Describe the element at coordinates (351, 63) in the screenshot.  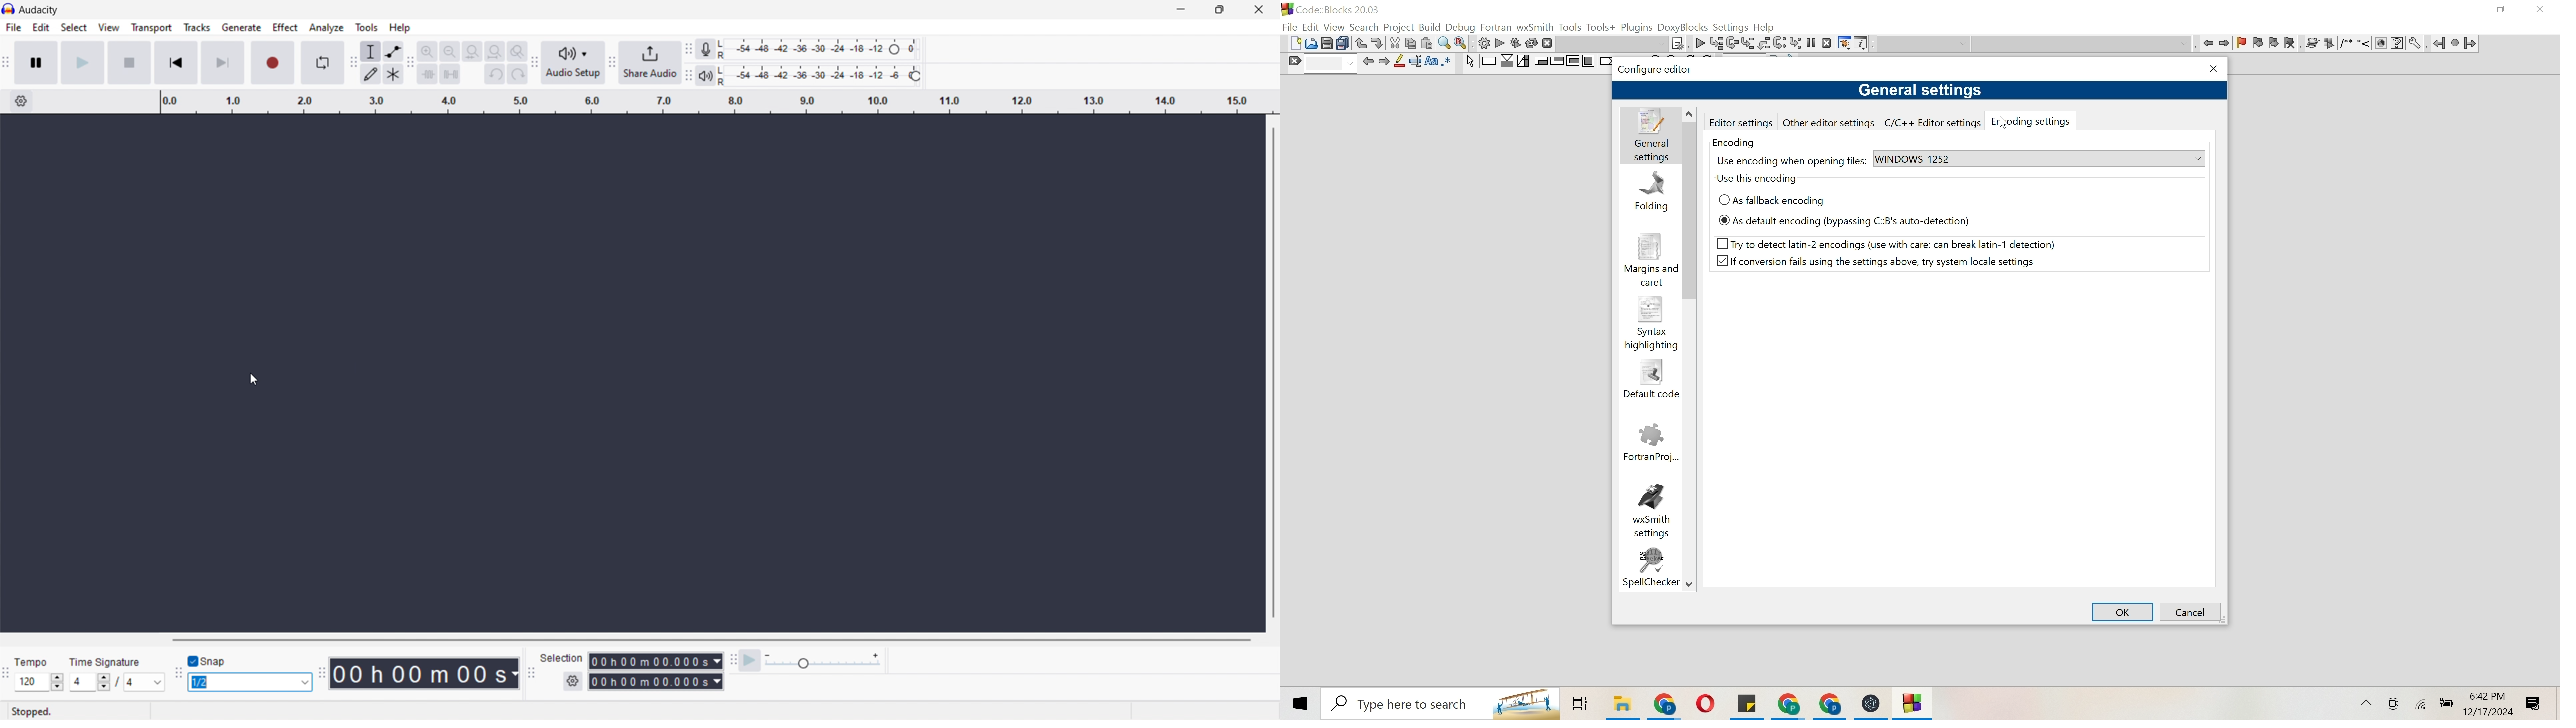
I see `audacity tools toolbar` at that location.